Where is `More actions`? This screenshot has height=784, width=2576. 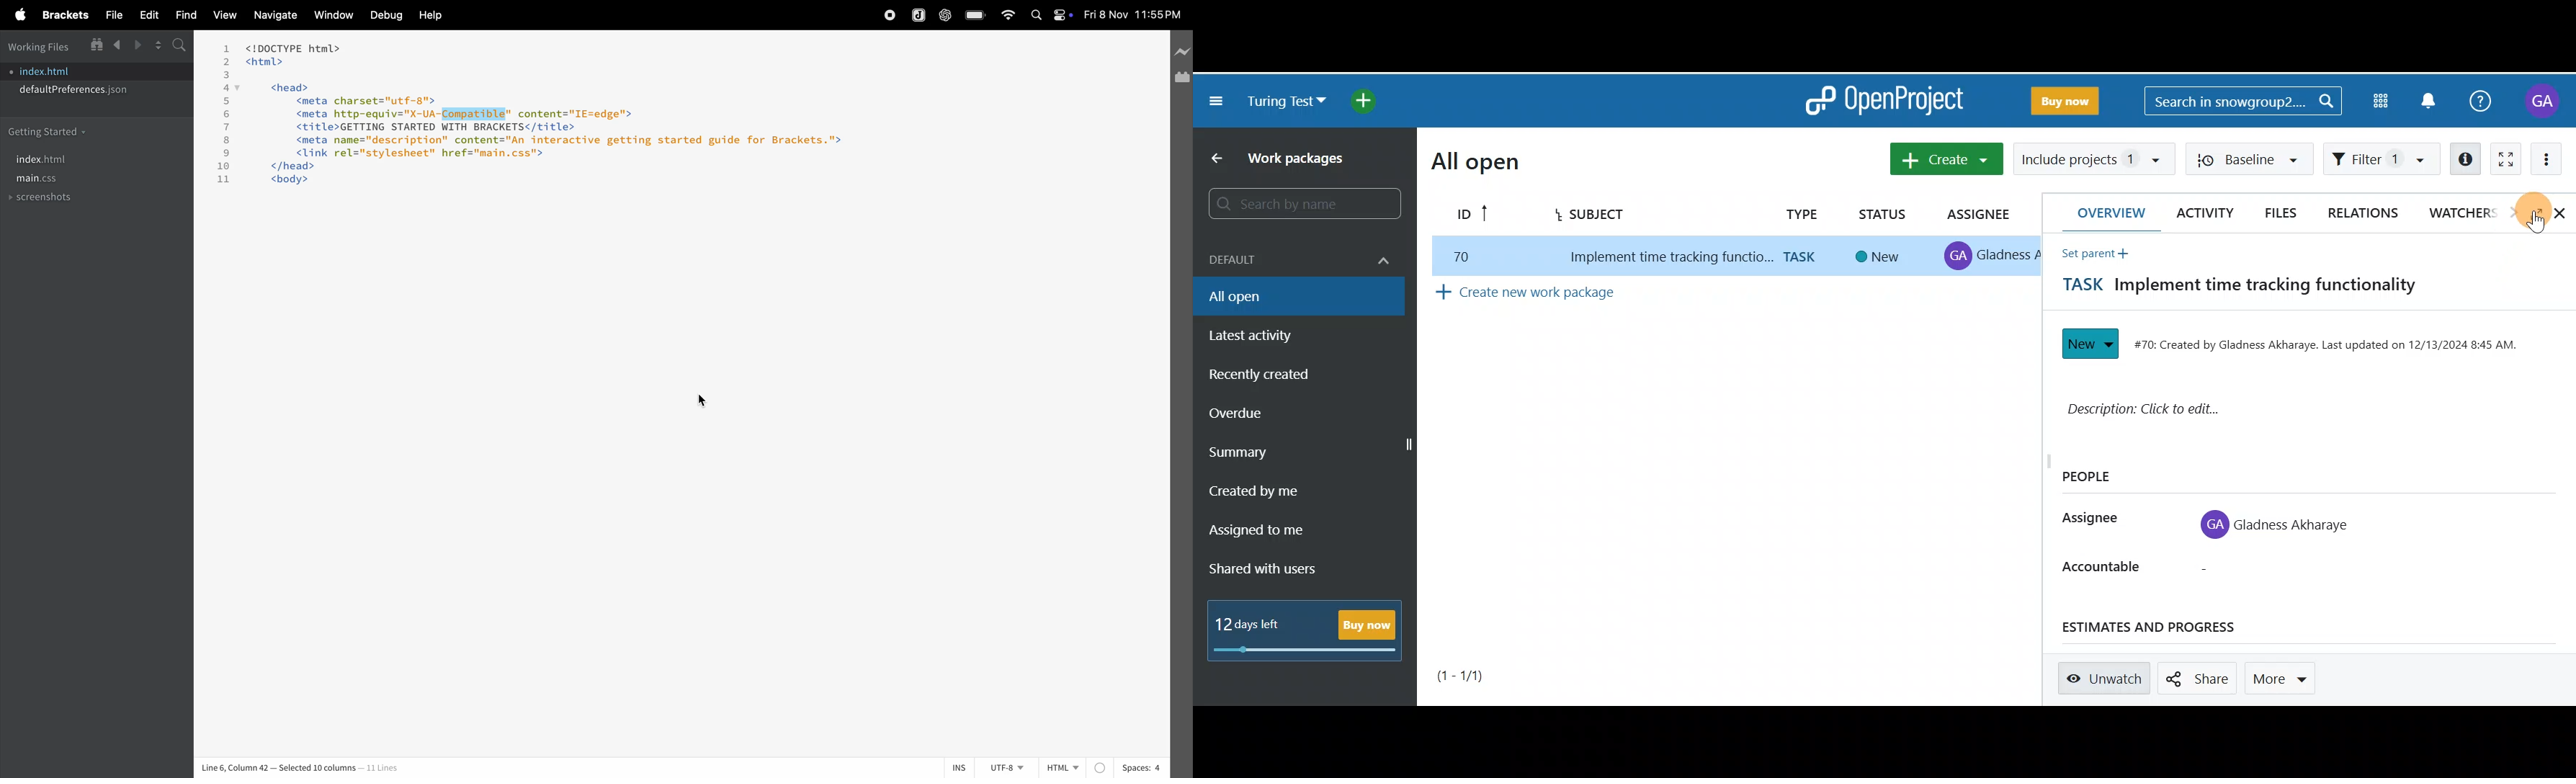 More actions is located at coordinates (2554, 161).